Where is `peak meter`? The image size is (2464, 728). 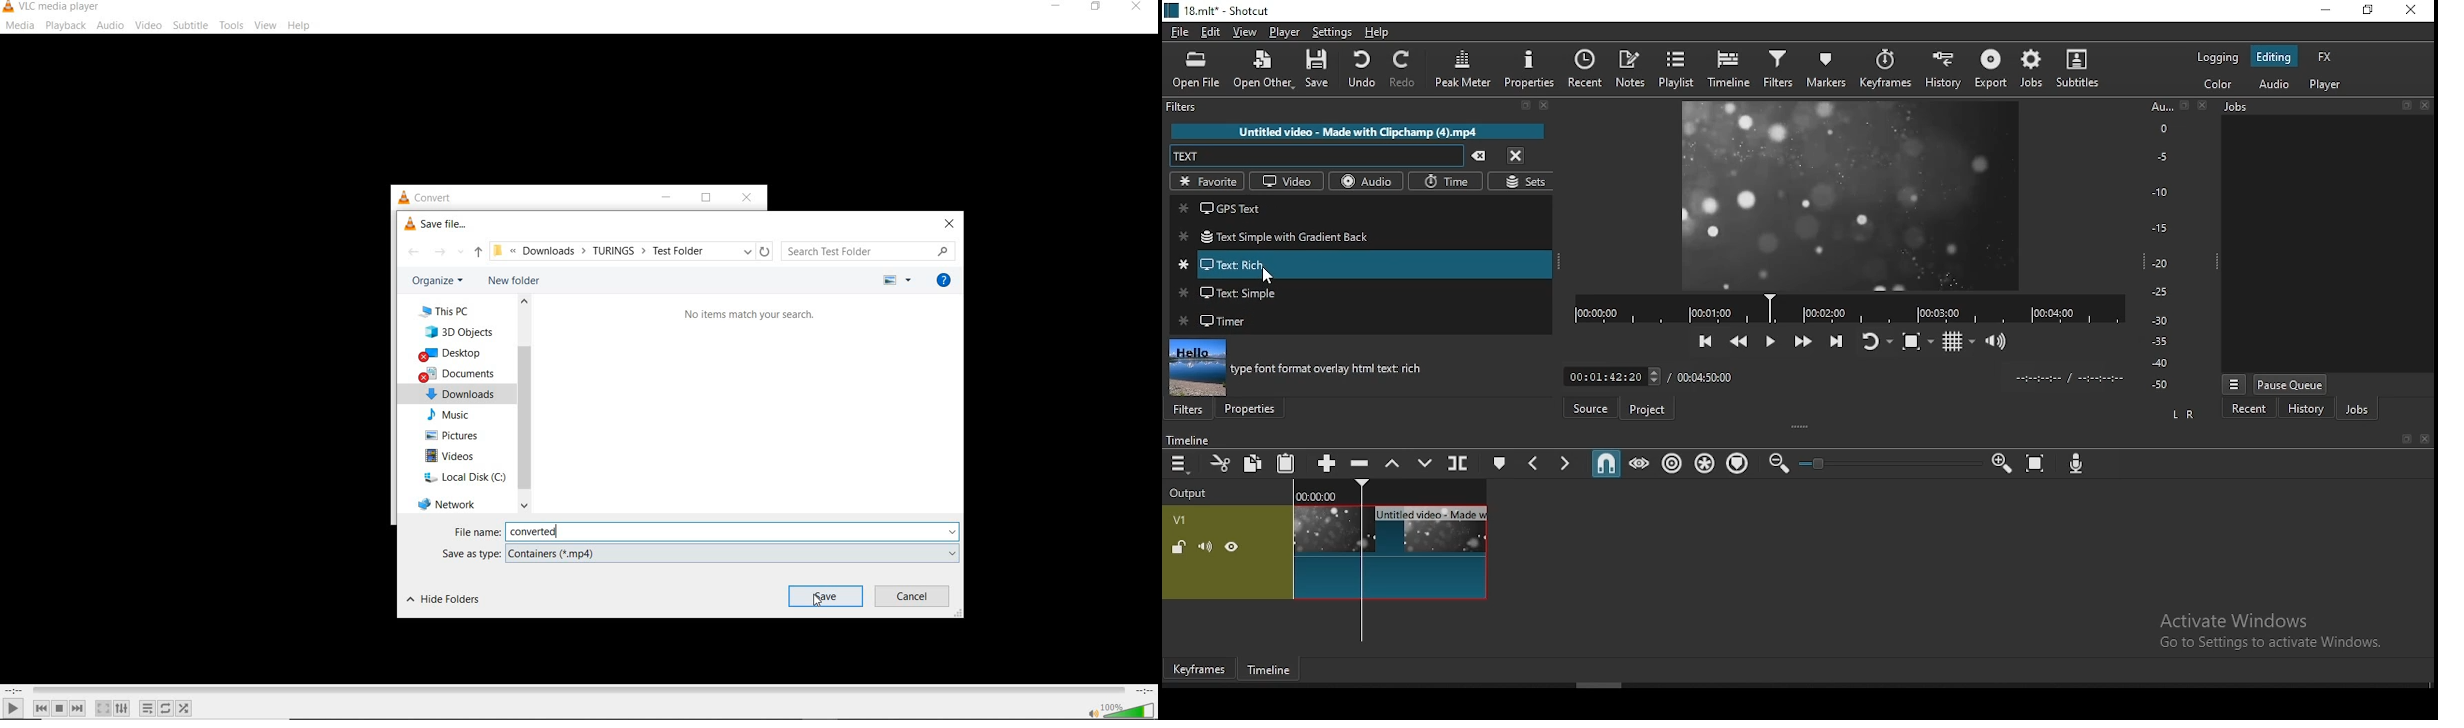
peak meter is located at coordinates (1463, 68).